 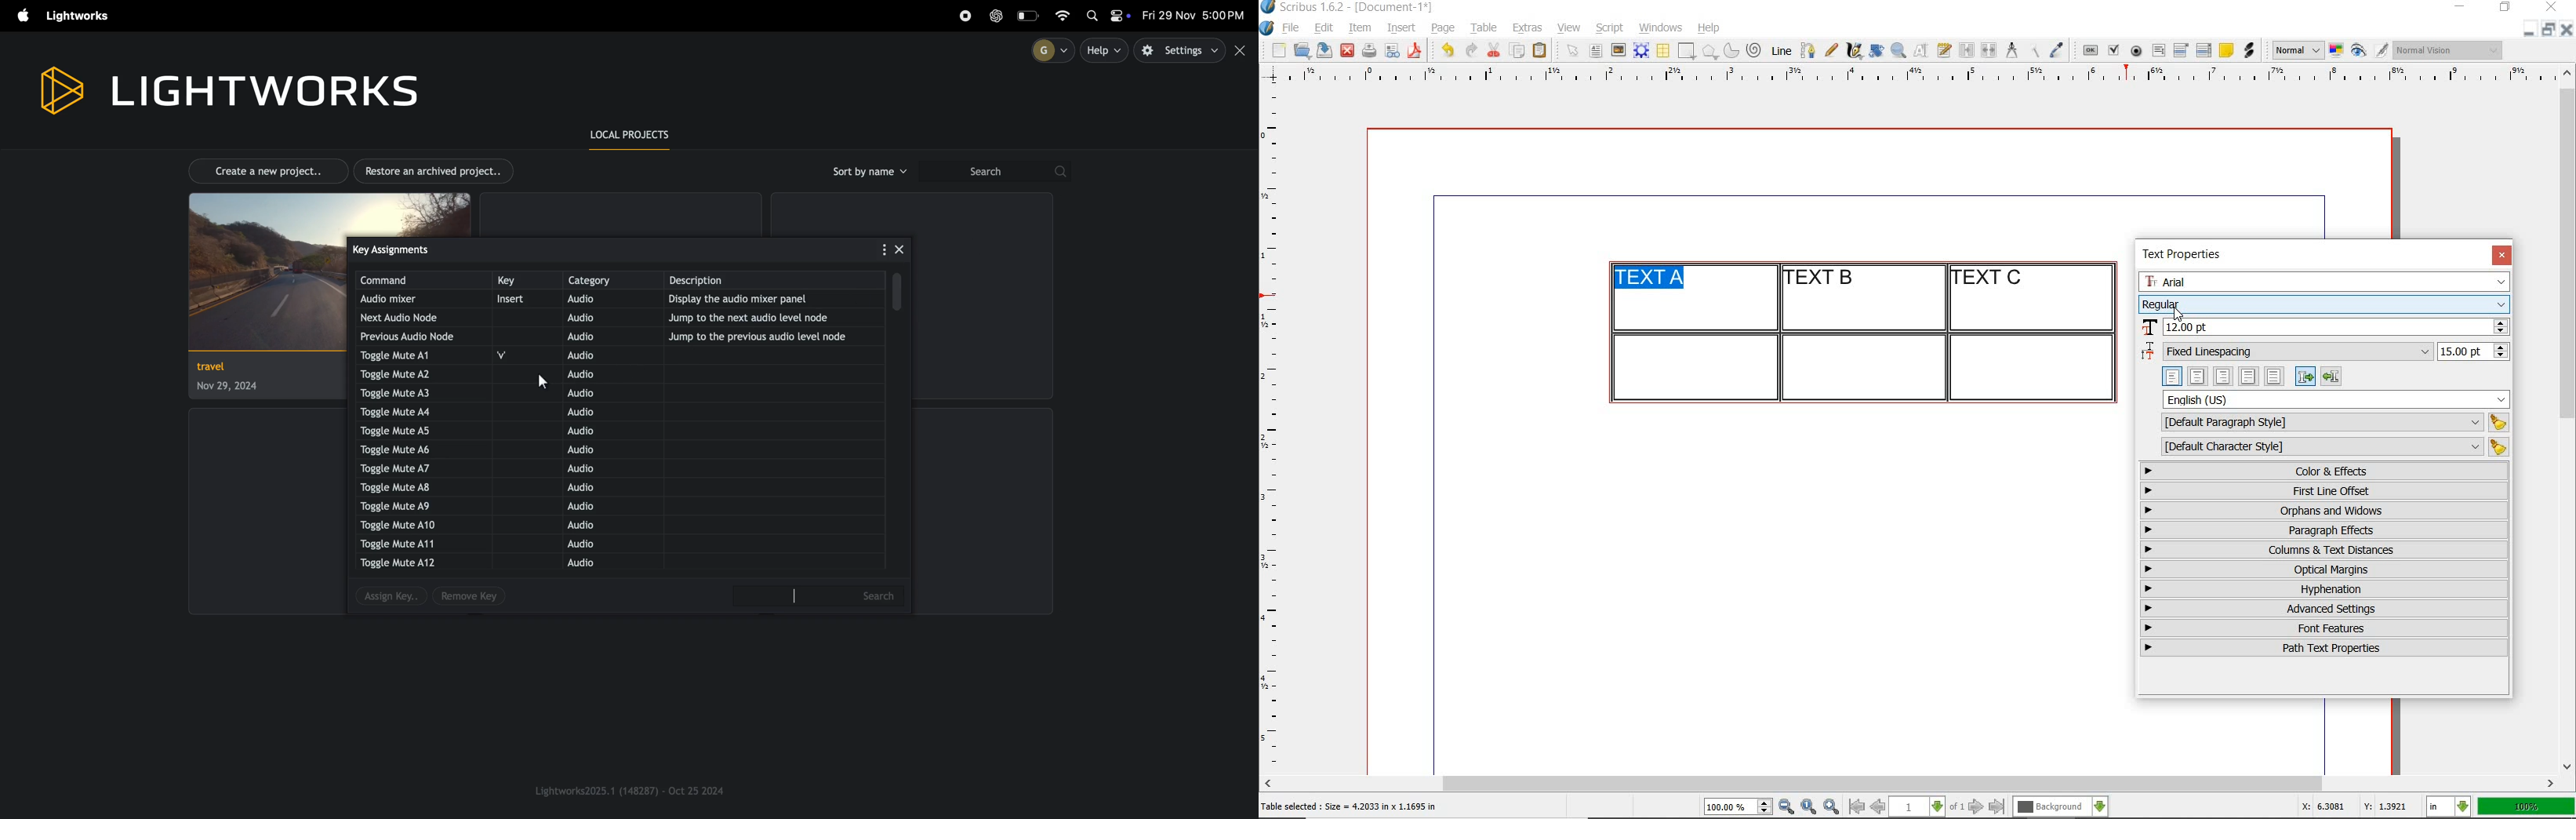 What do you see at coordinates (1944, 49) in the screenshot?
I see `edit text with story editor` at bounding box center [1944, 49].